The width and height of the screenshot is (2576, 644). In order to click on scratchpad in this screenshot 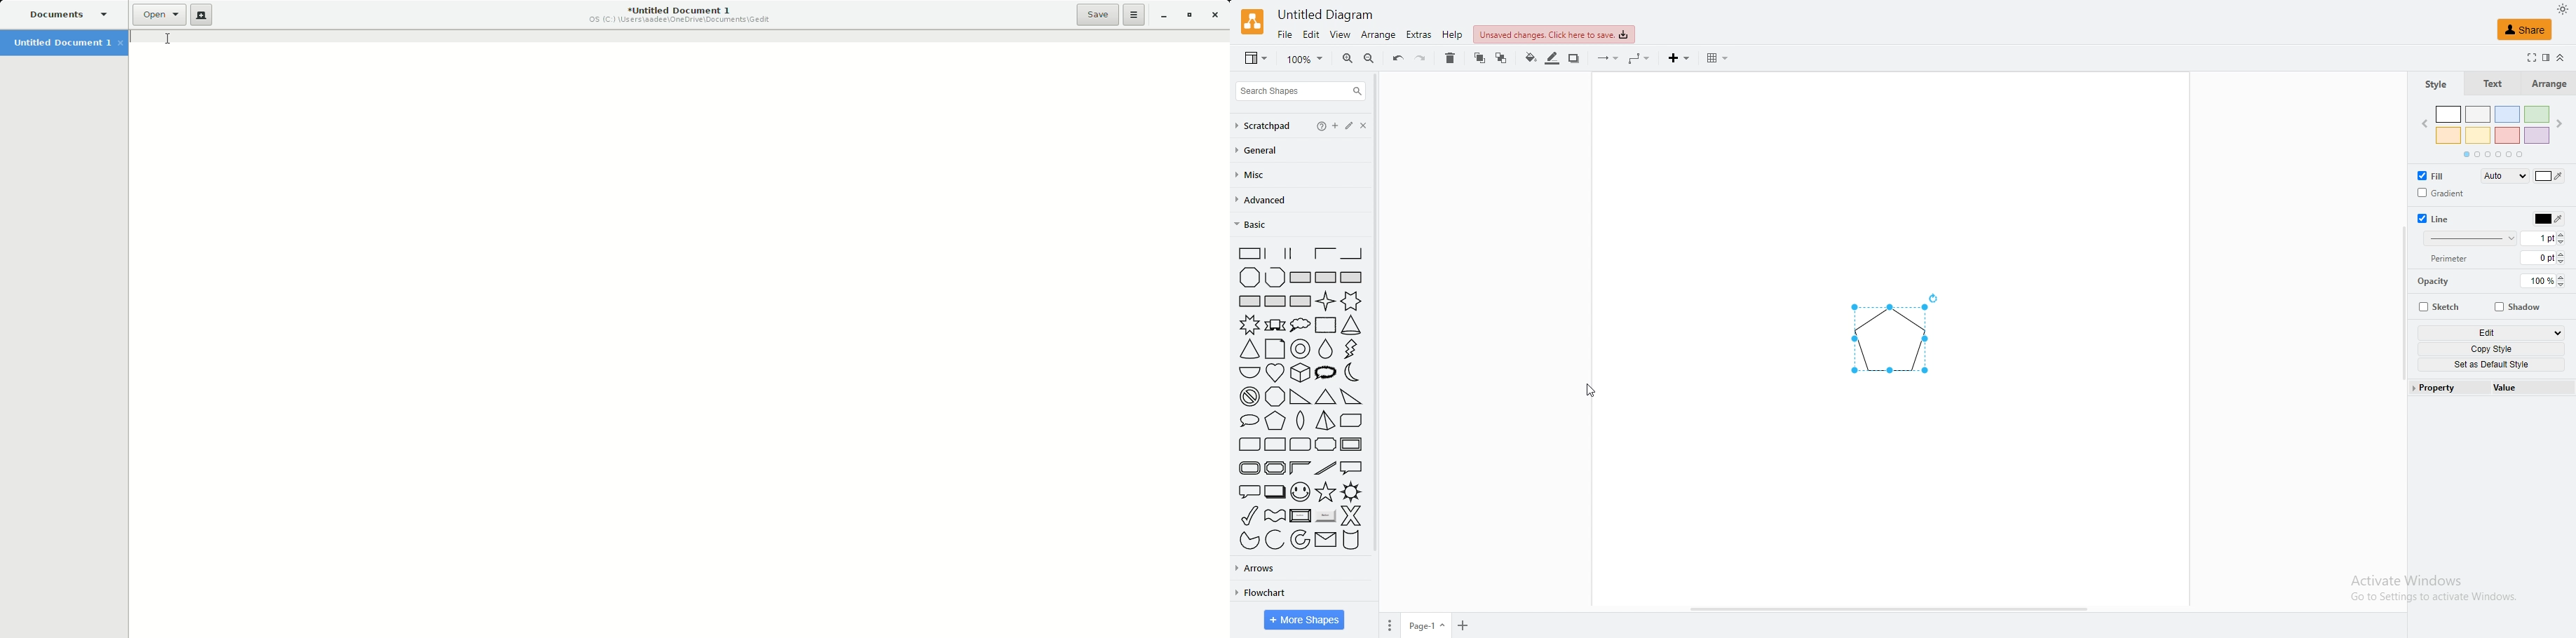, I will do `click(1265, 126)`.